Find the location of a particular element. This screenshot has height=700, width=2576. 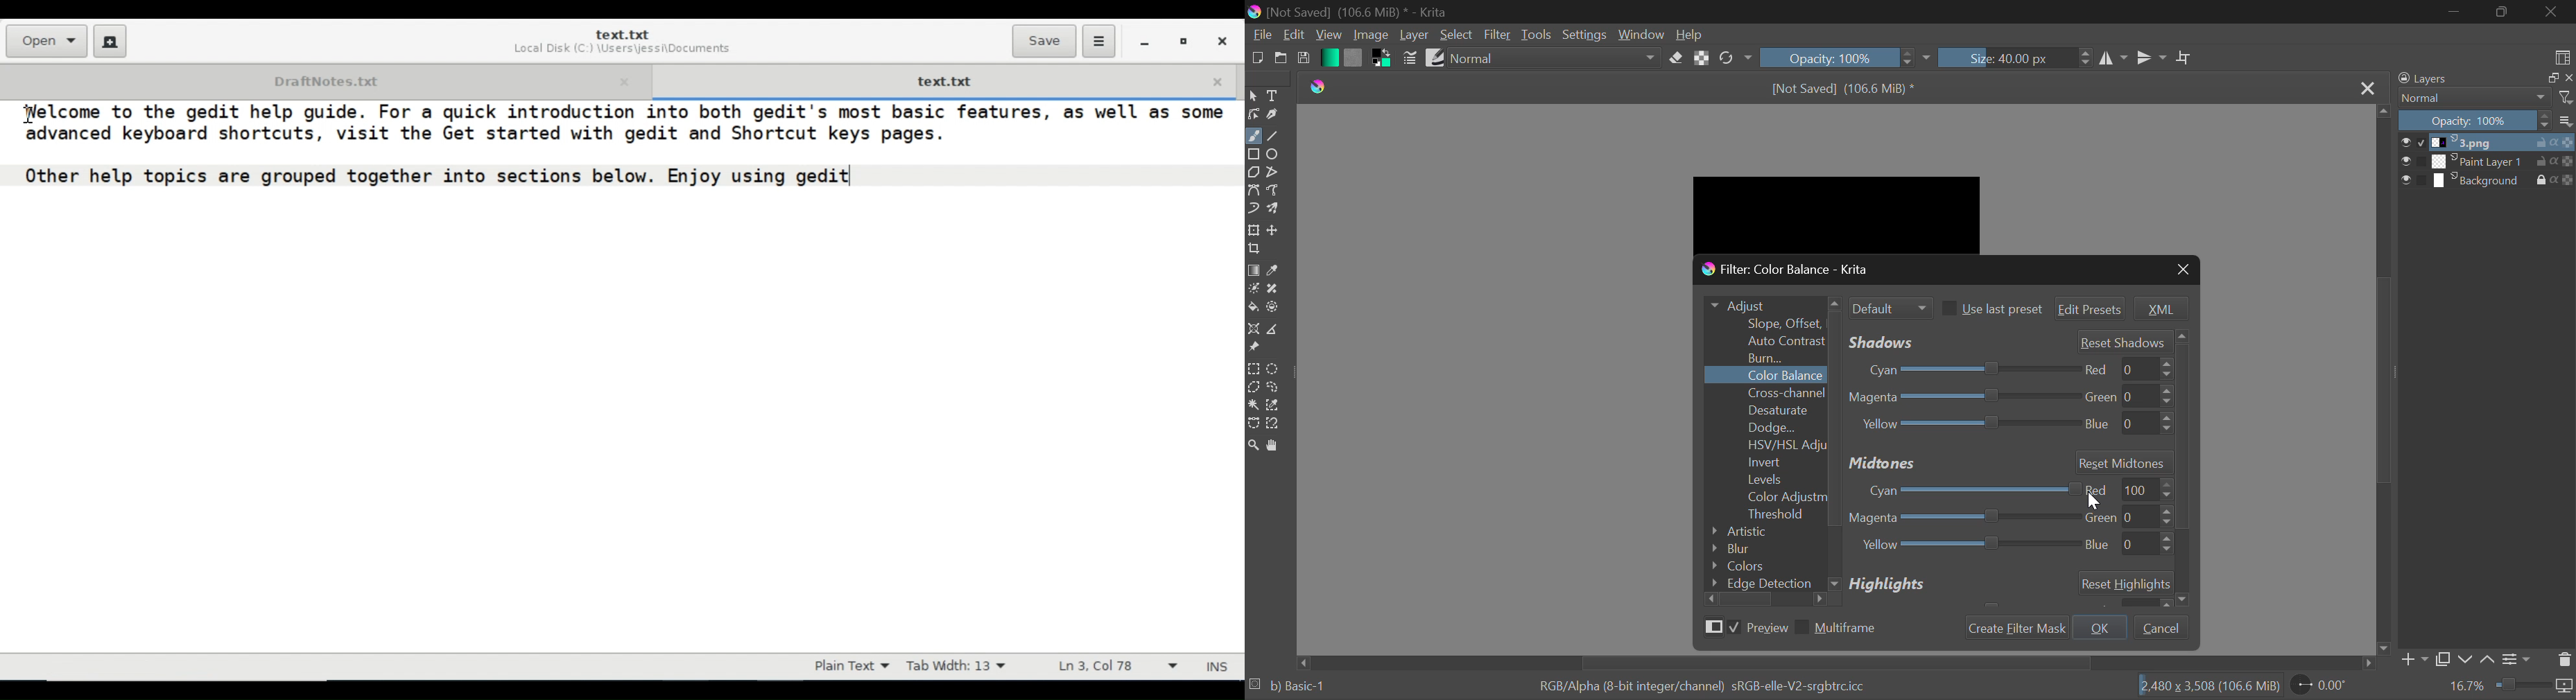

Reference Images is located at coordinates (1256, 349).